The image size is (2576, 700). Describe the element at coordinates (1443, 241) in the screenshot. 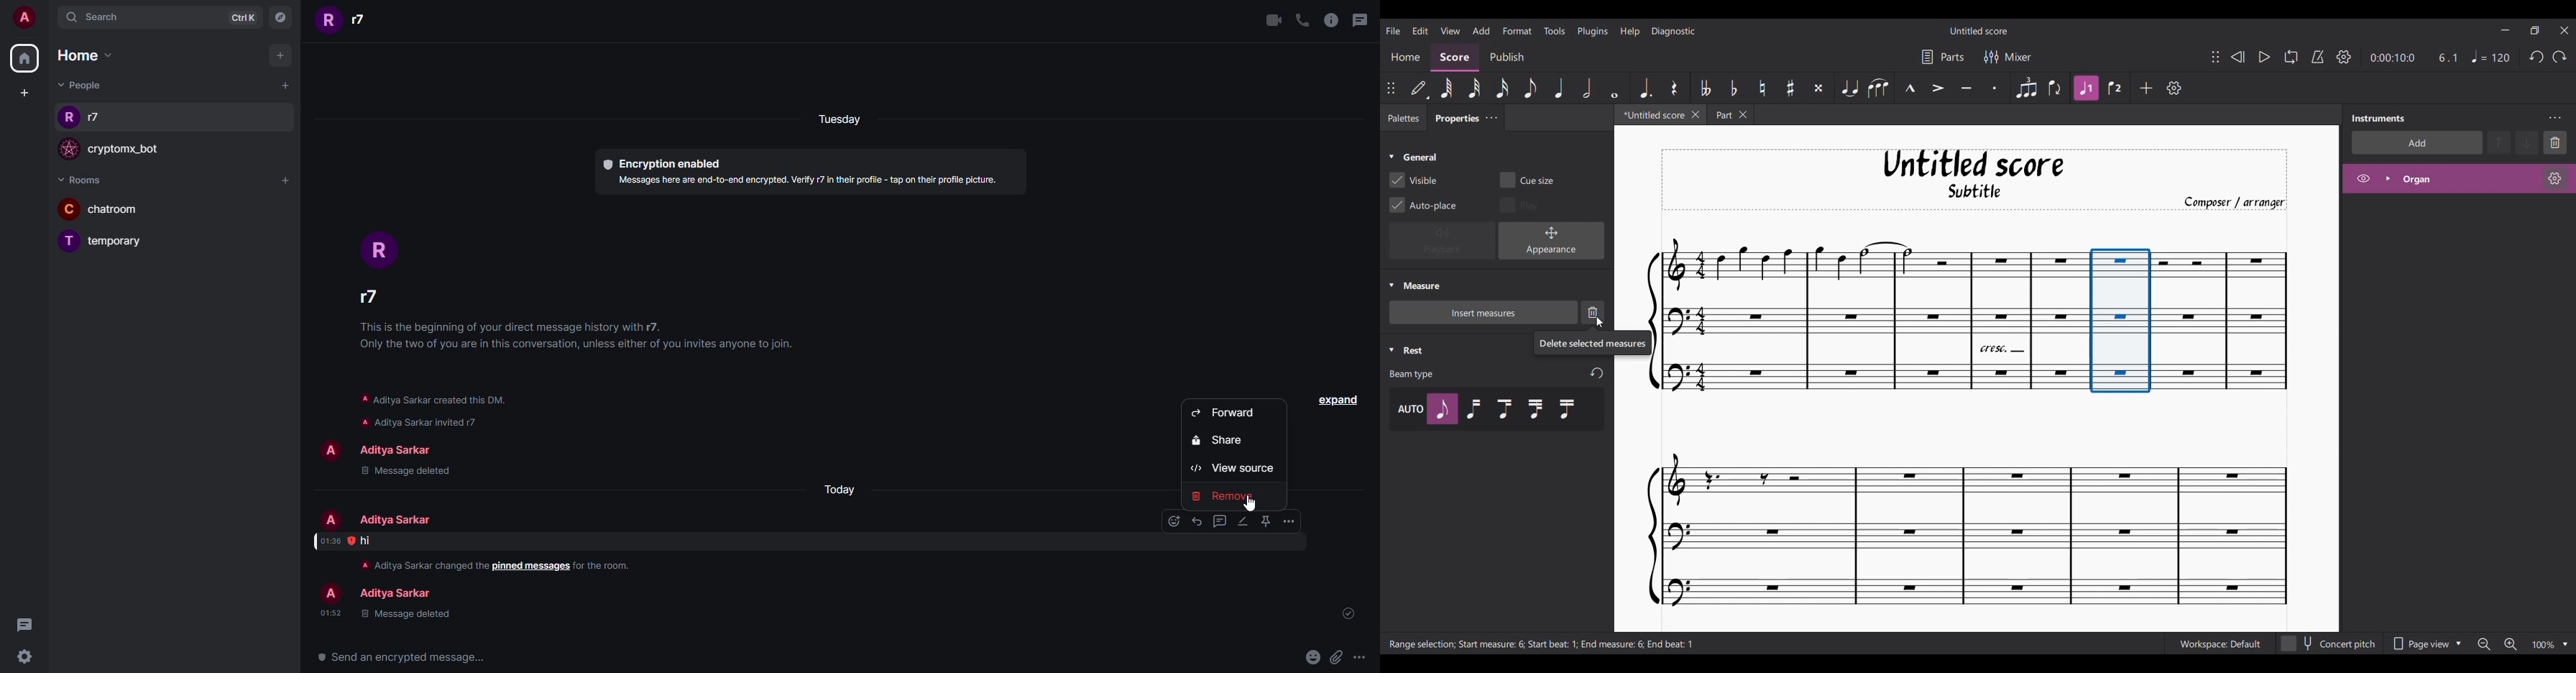

I see `Playback` at that location.